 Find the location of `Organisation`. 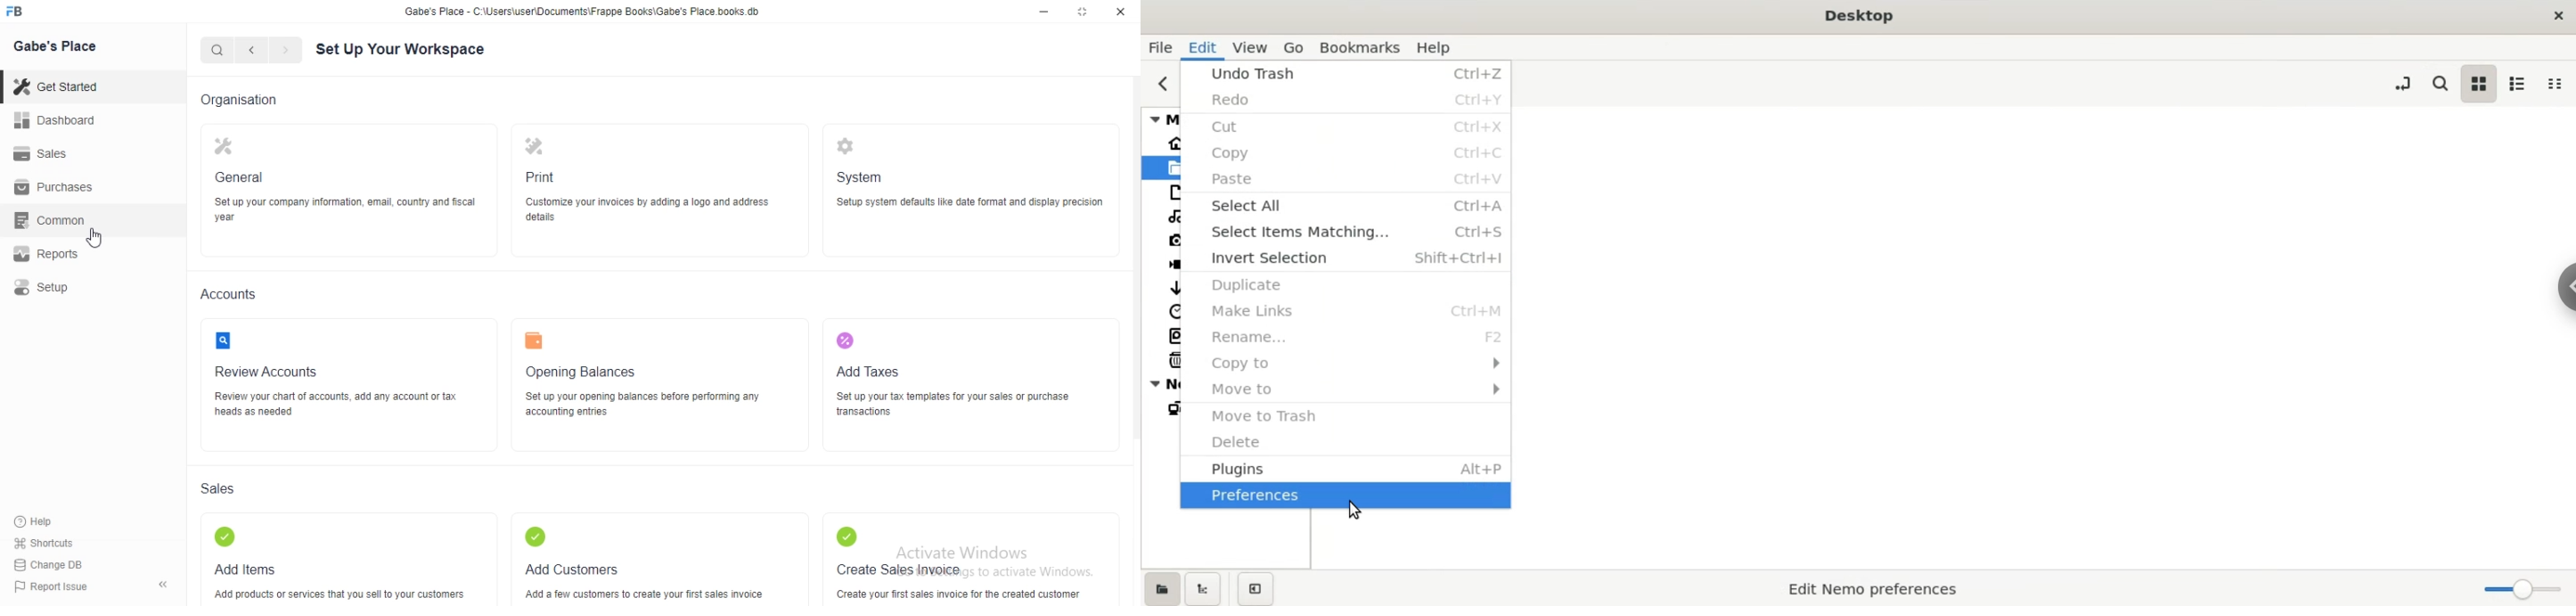

Organisation is located at coordinates (237, 101).